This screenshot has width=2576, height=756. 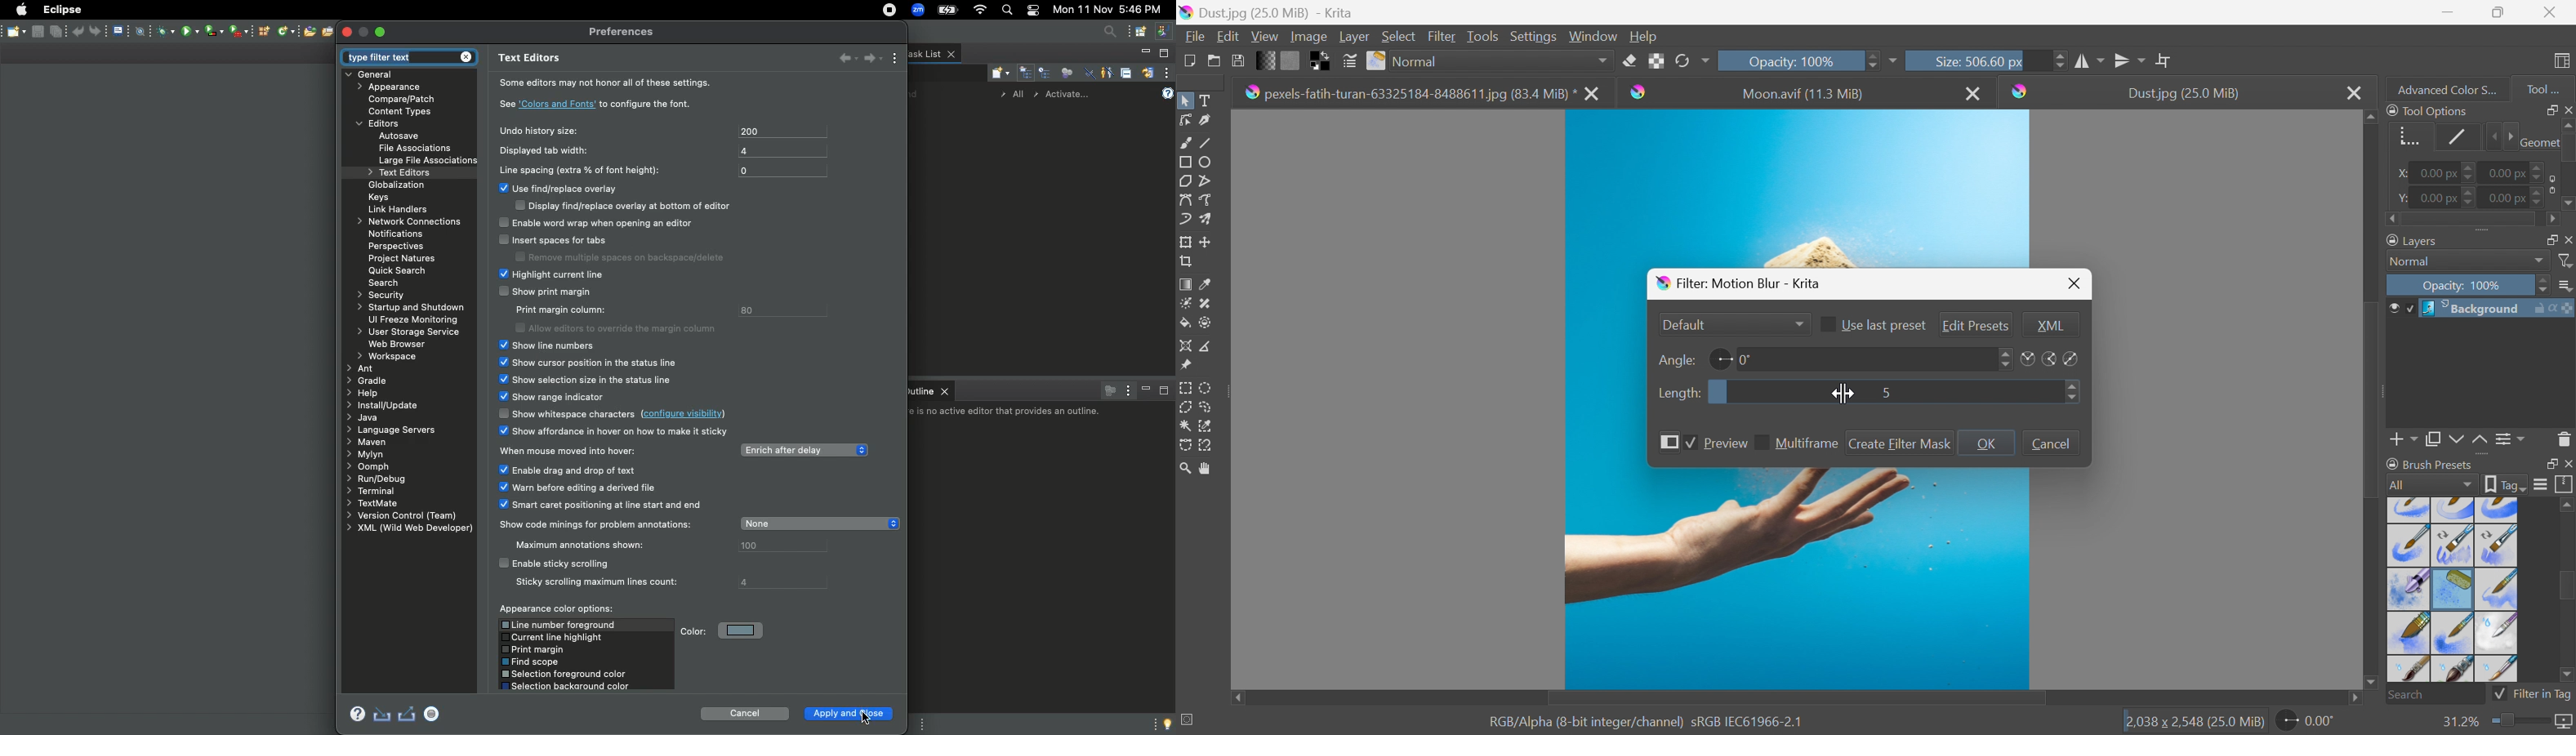 What do you see at coordinates (1206, 284) in the screenshot?
I see `Sample a color from an image or current layer` at bounding box center [1206, 284].